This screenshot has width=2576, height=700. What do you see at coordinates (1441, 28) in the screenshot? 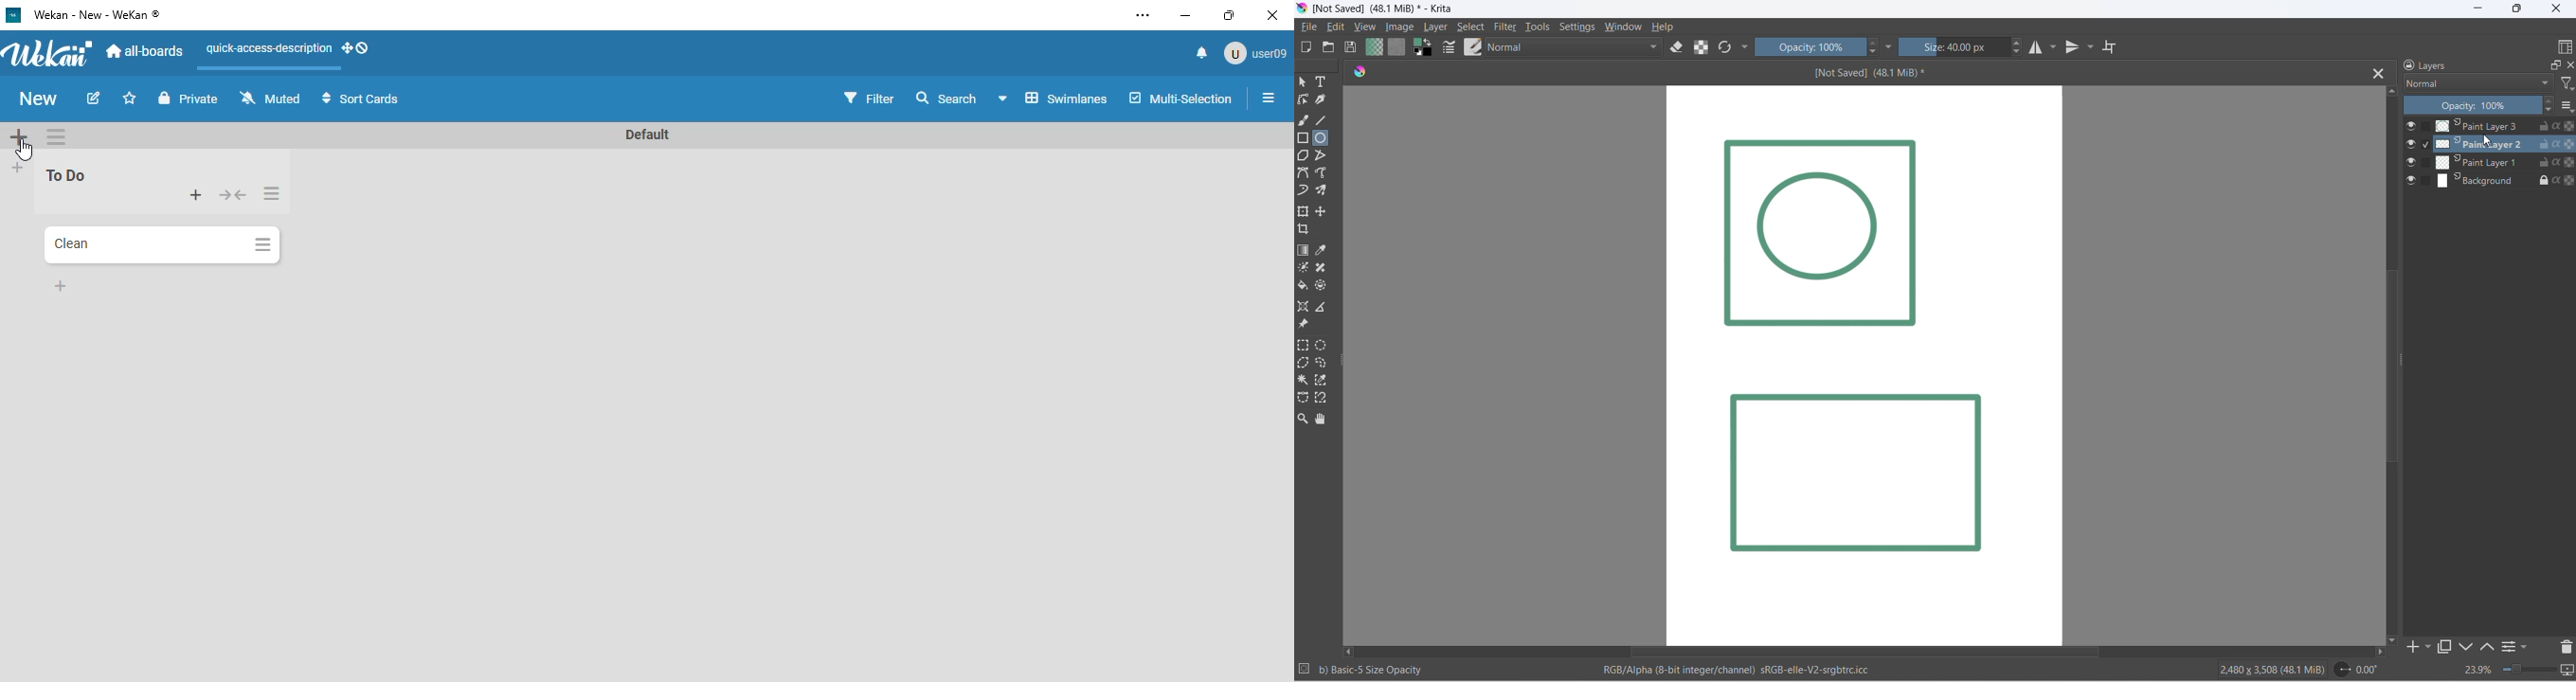
I see `layer` at bounding box center [1441, 28].